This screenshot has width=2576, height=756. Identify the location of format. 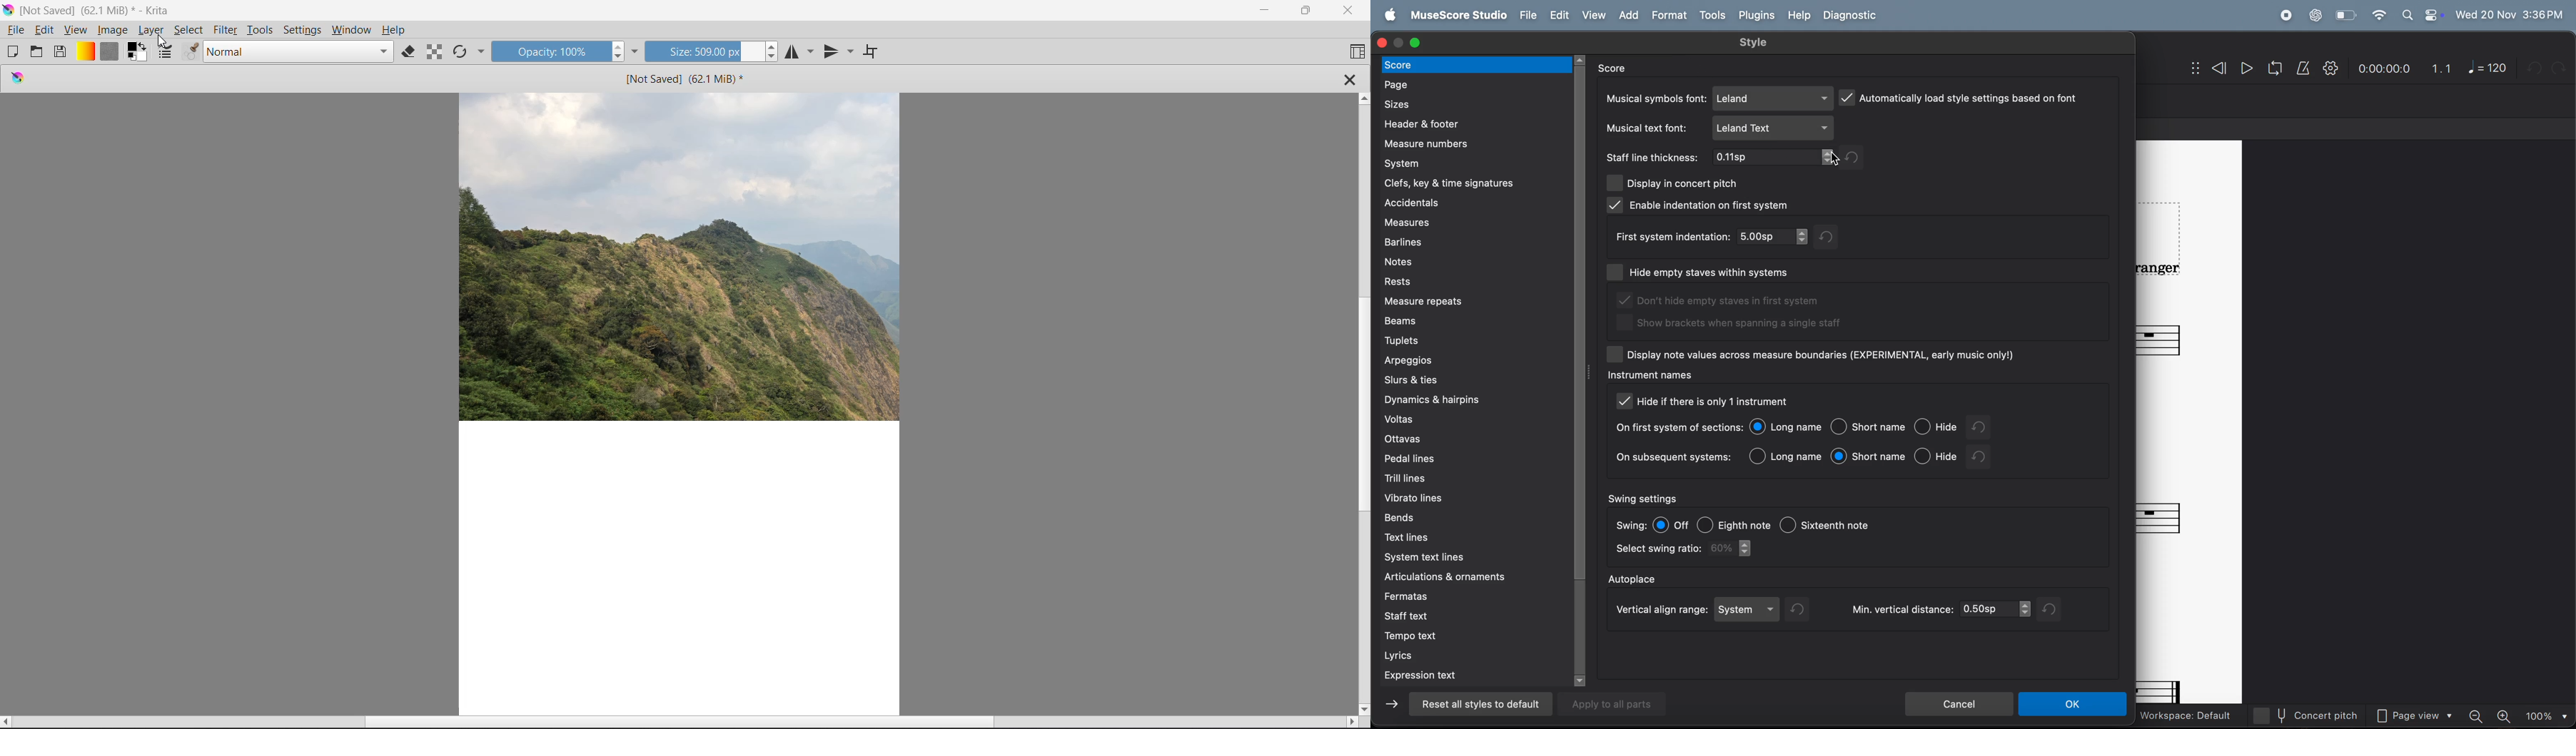
(1672, 15).